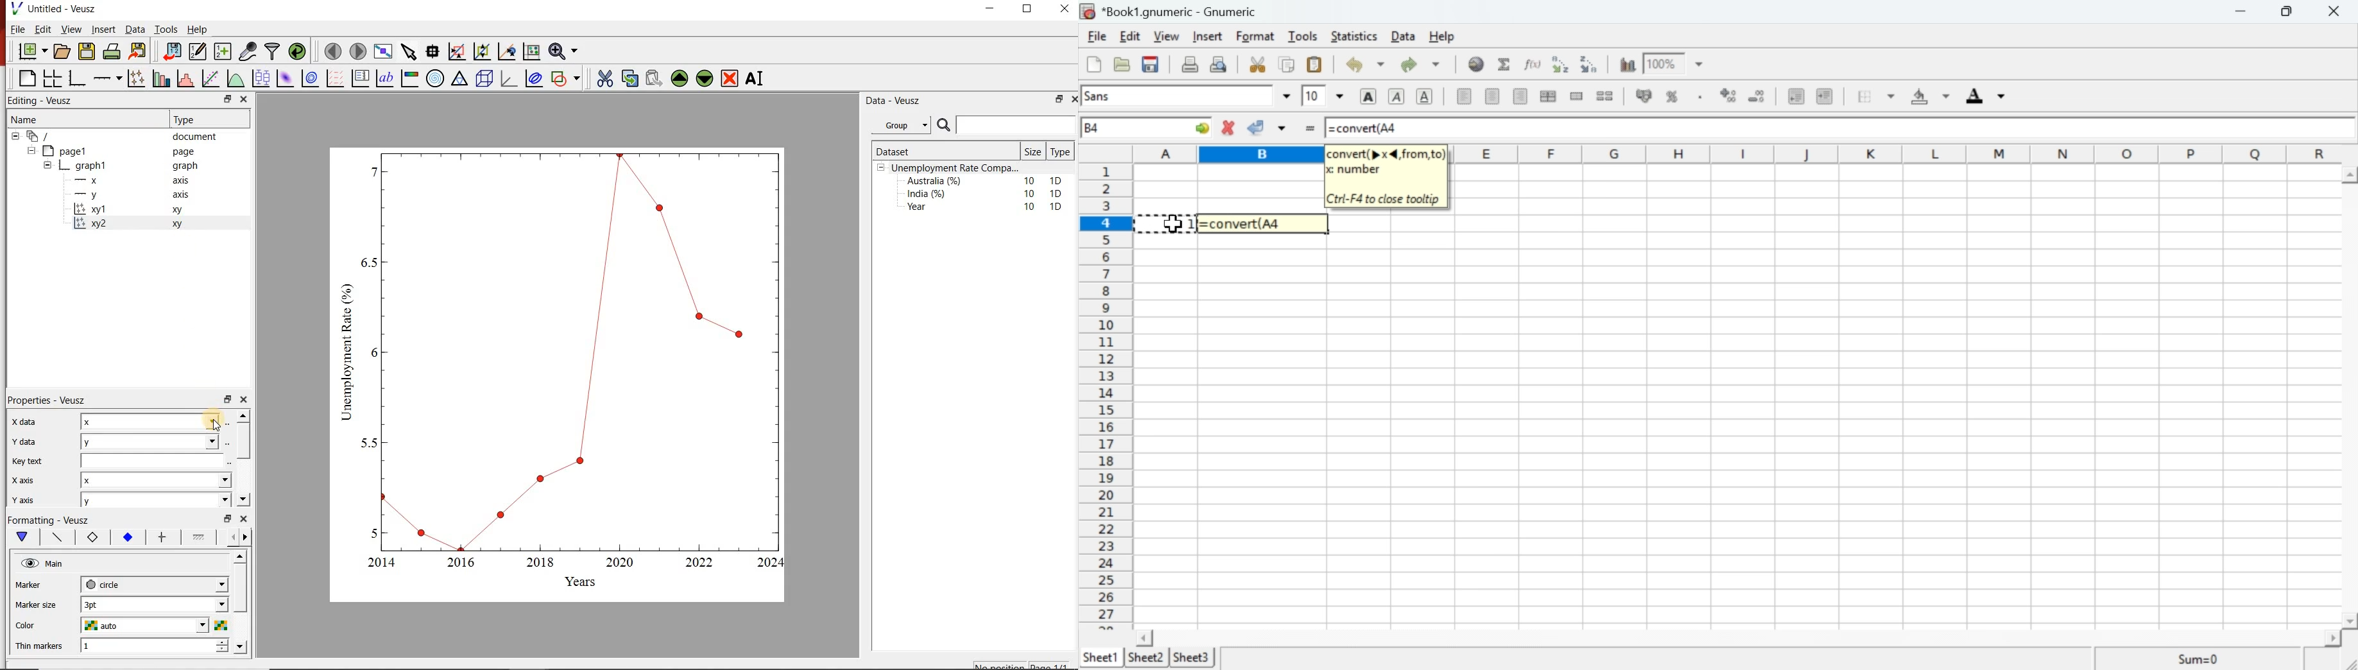 The height and width of the screenshot is (672, 2380). I want to click on move right, so click(245, 537).